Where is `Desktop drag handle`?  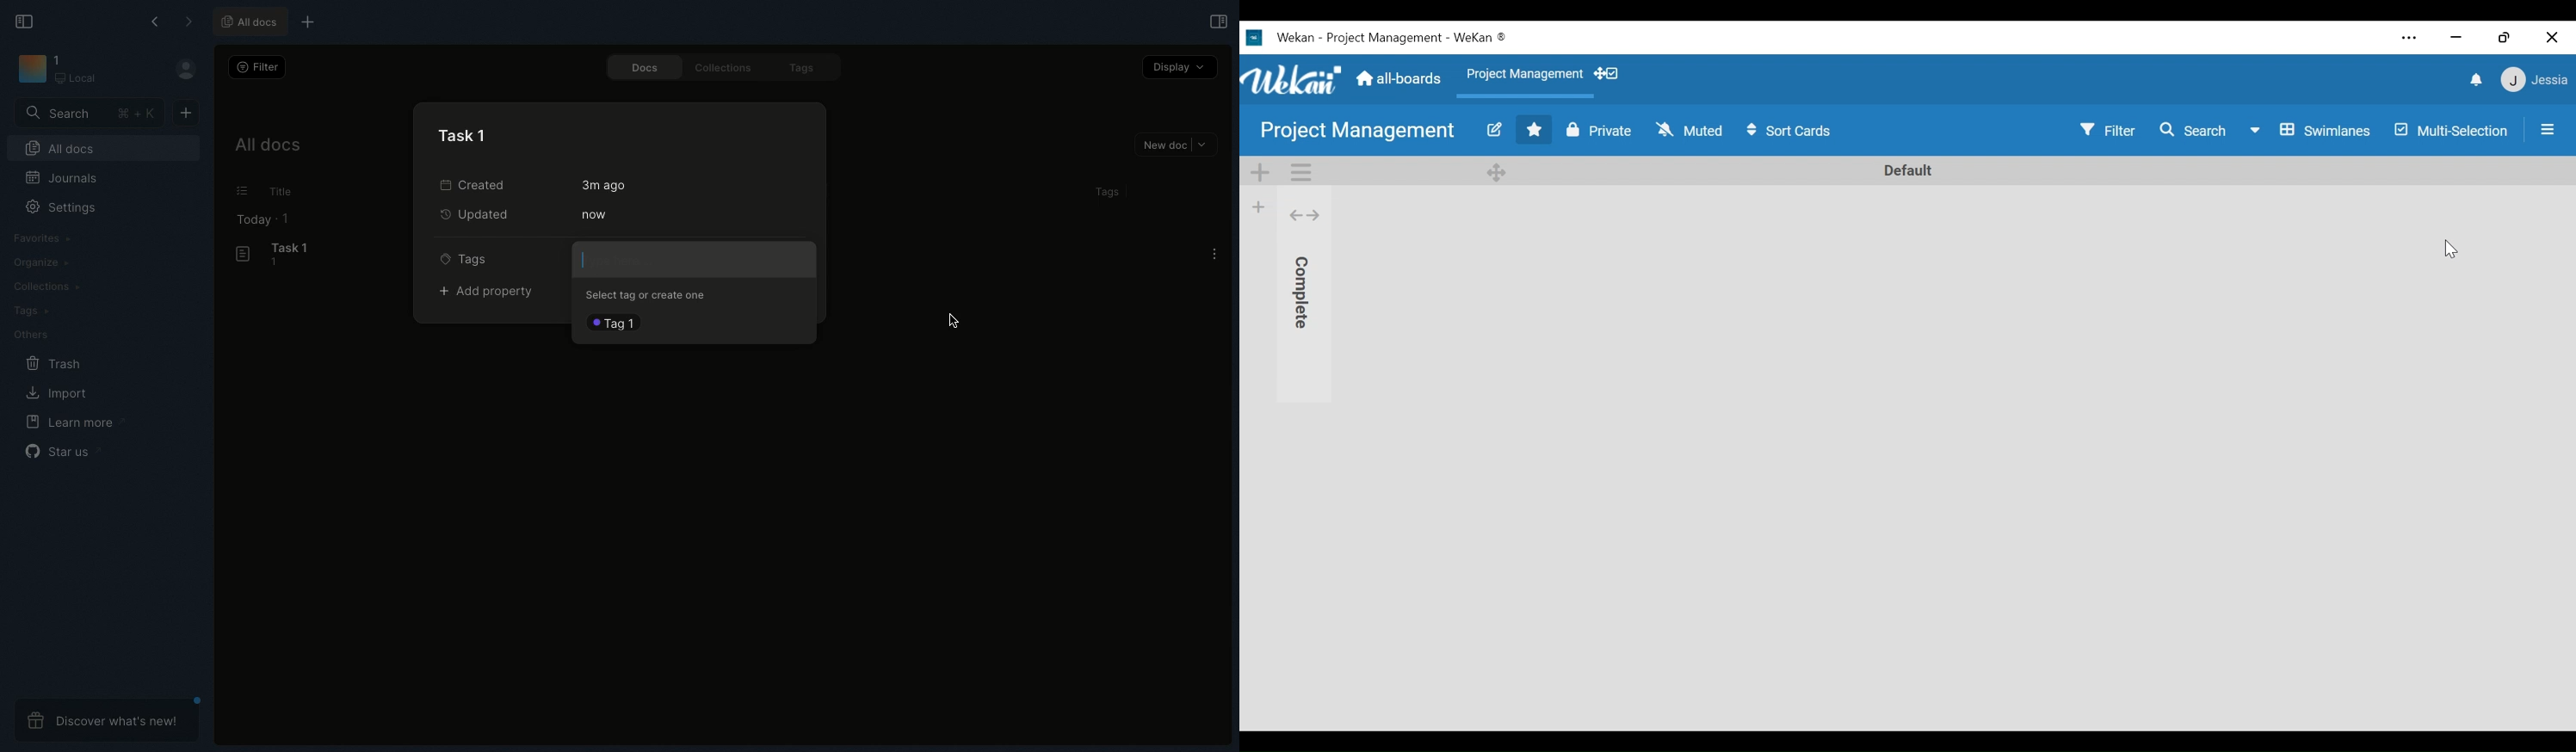
Desktop drag handle is located at coordinates (1499, 171).